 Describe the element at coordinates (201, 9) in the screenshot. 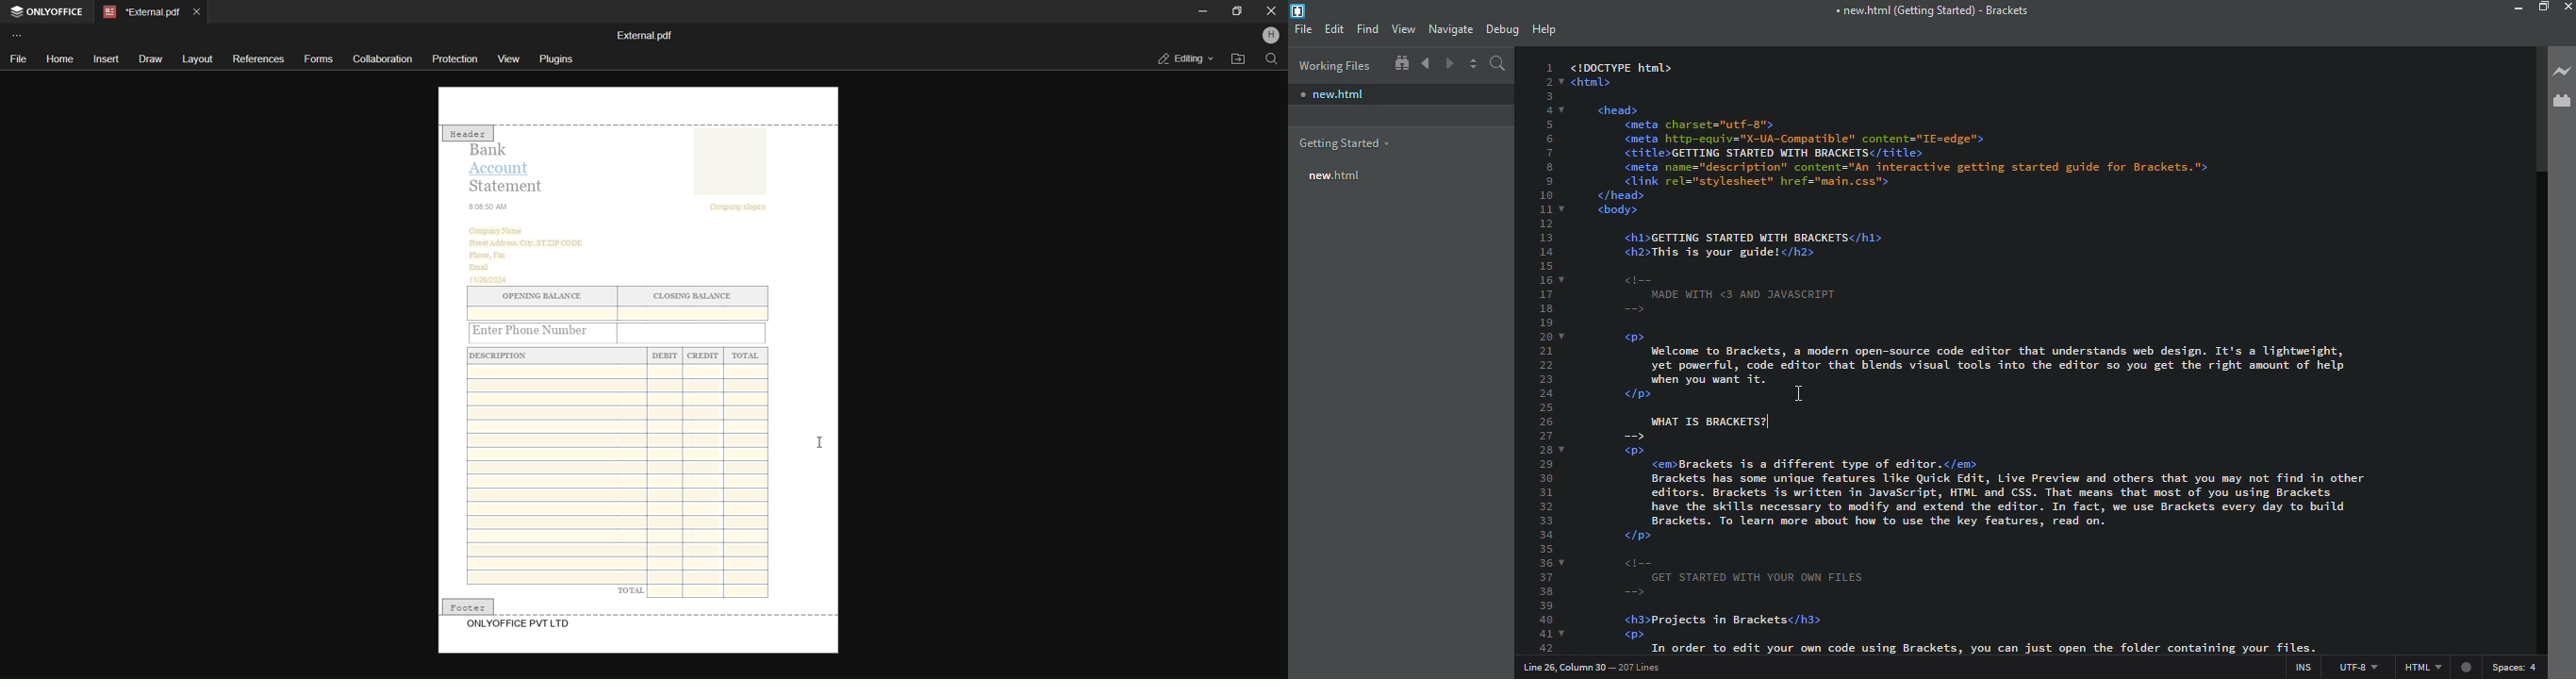

I see `close current open tab` at that location.